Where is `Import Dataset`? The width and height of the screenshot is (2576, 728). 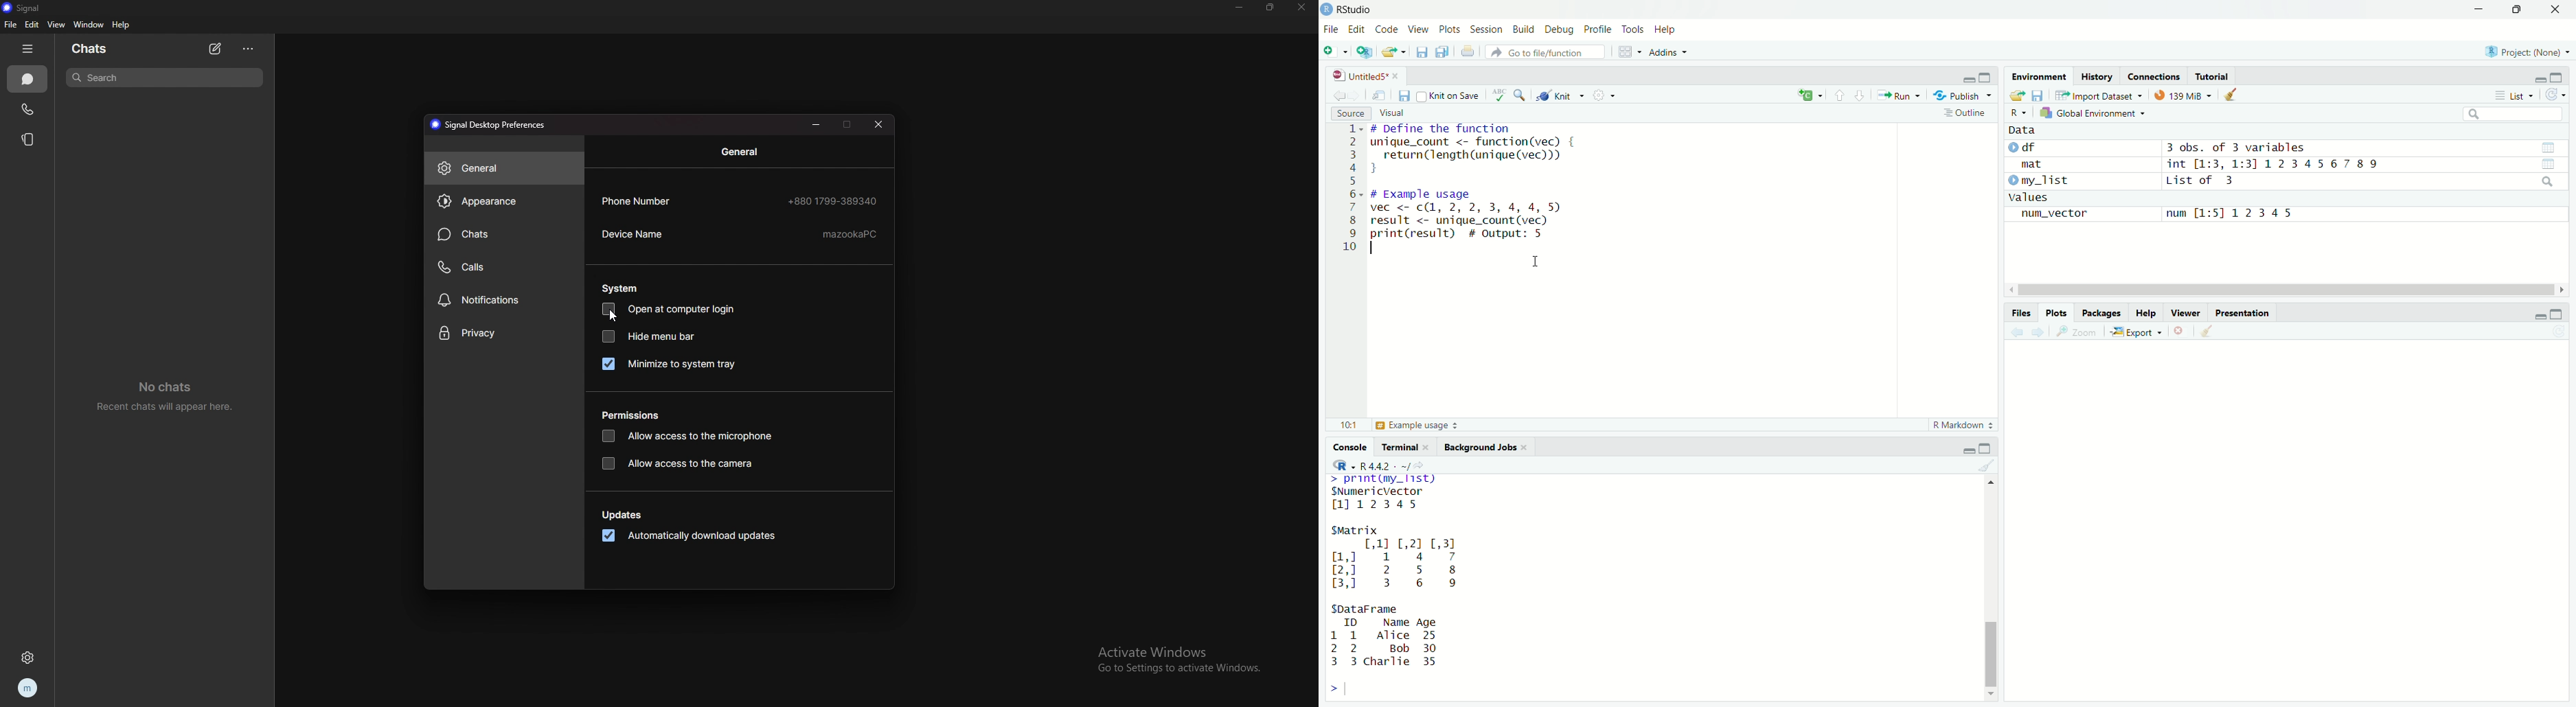 Import Dataset is located at coordinates (2097, 96).